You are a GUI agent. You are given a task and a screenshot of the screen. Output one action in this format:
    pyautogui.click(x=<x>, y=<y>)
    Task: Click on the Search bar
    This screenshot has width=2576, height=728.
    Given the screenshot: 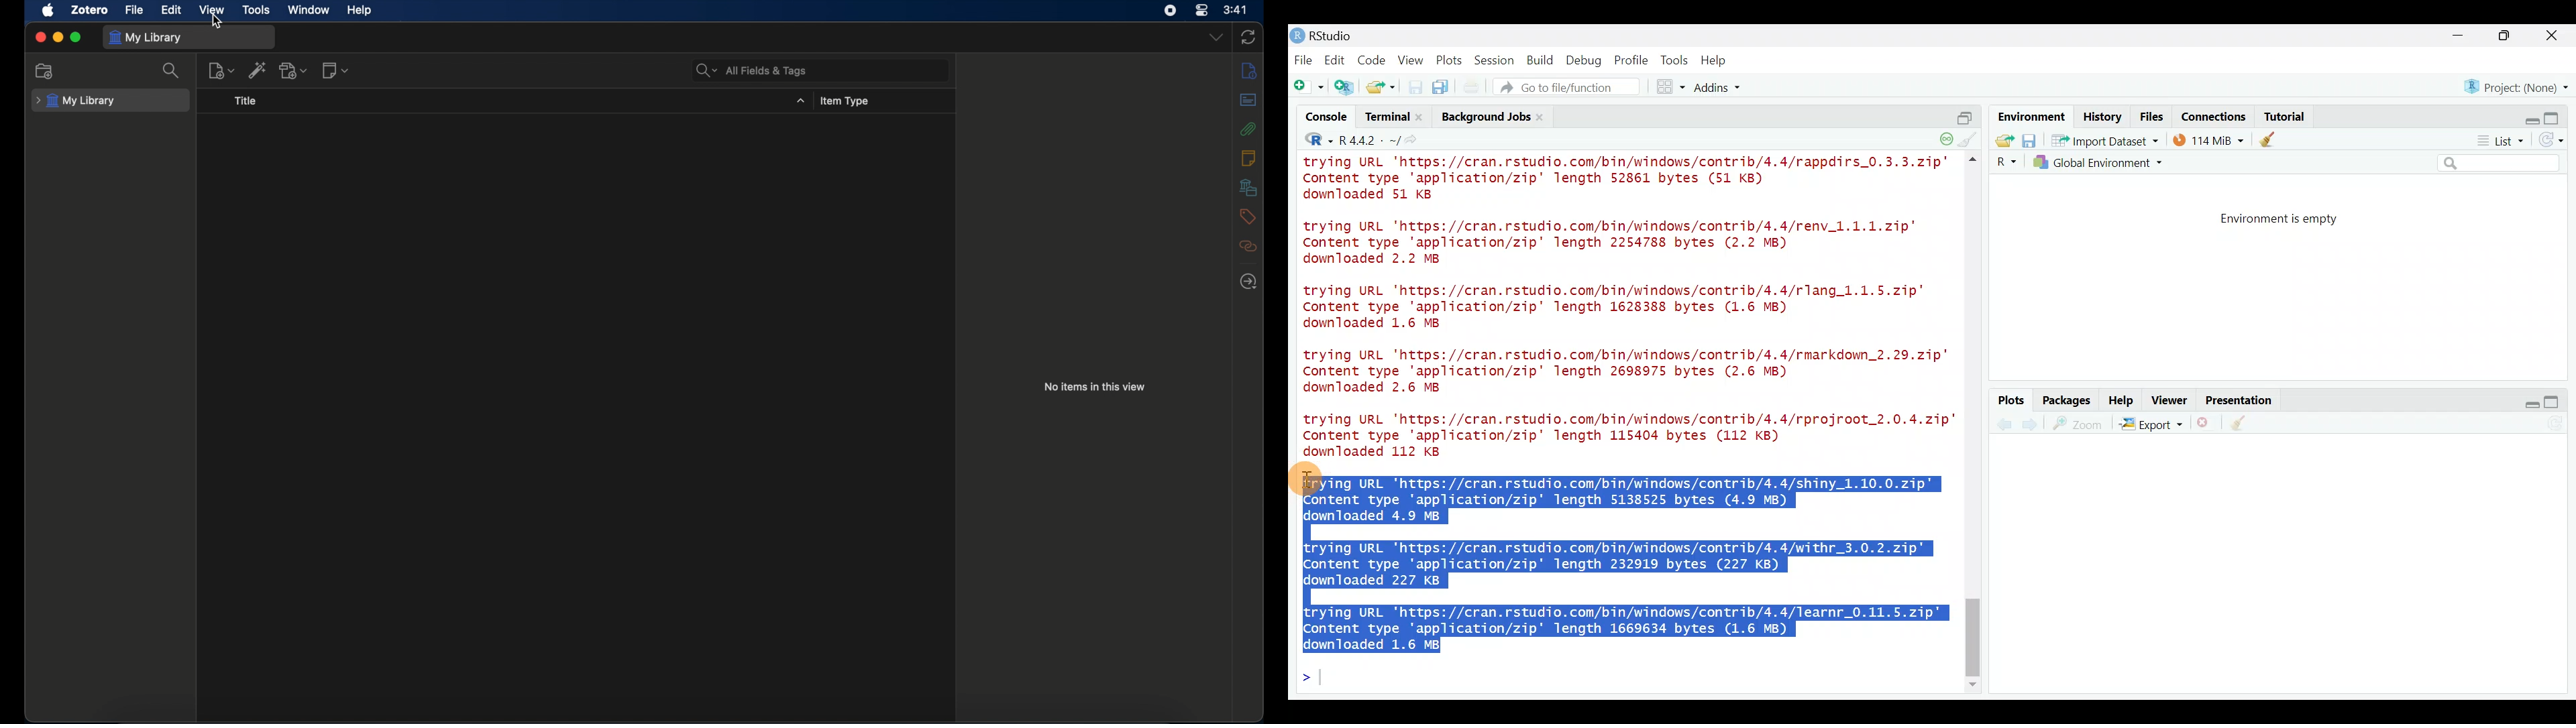 What is the action you would take?
    pyautogui.click(x=2501, y=164)
    